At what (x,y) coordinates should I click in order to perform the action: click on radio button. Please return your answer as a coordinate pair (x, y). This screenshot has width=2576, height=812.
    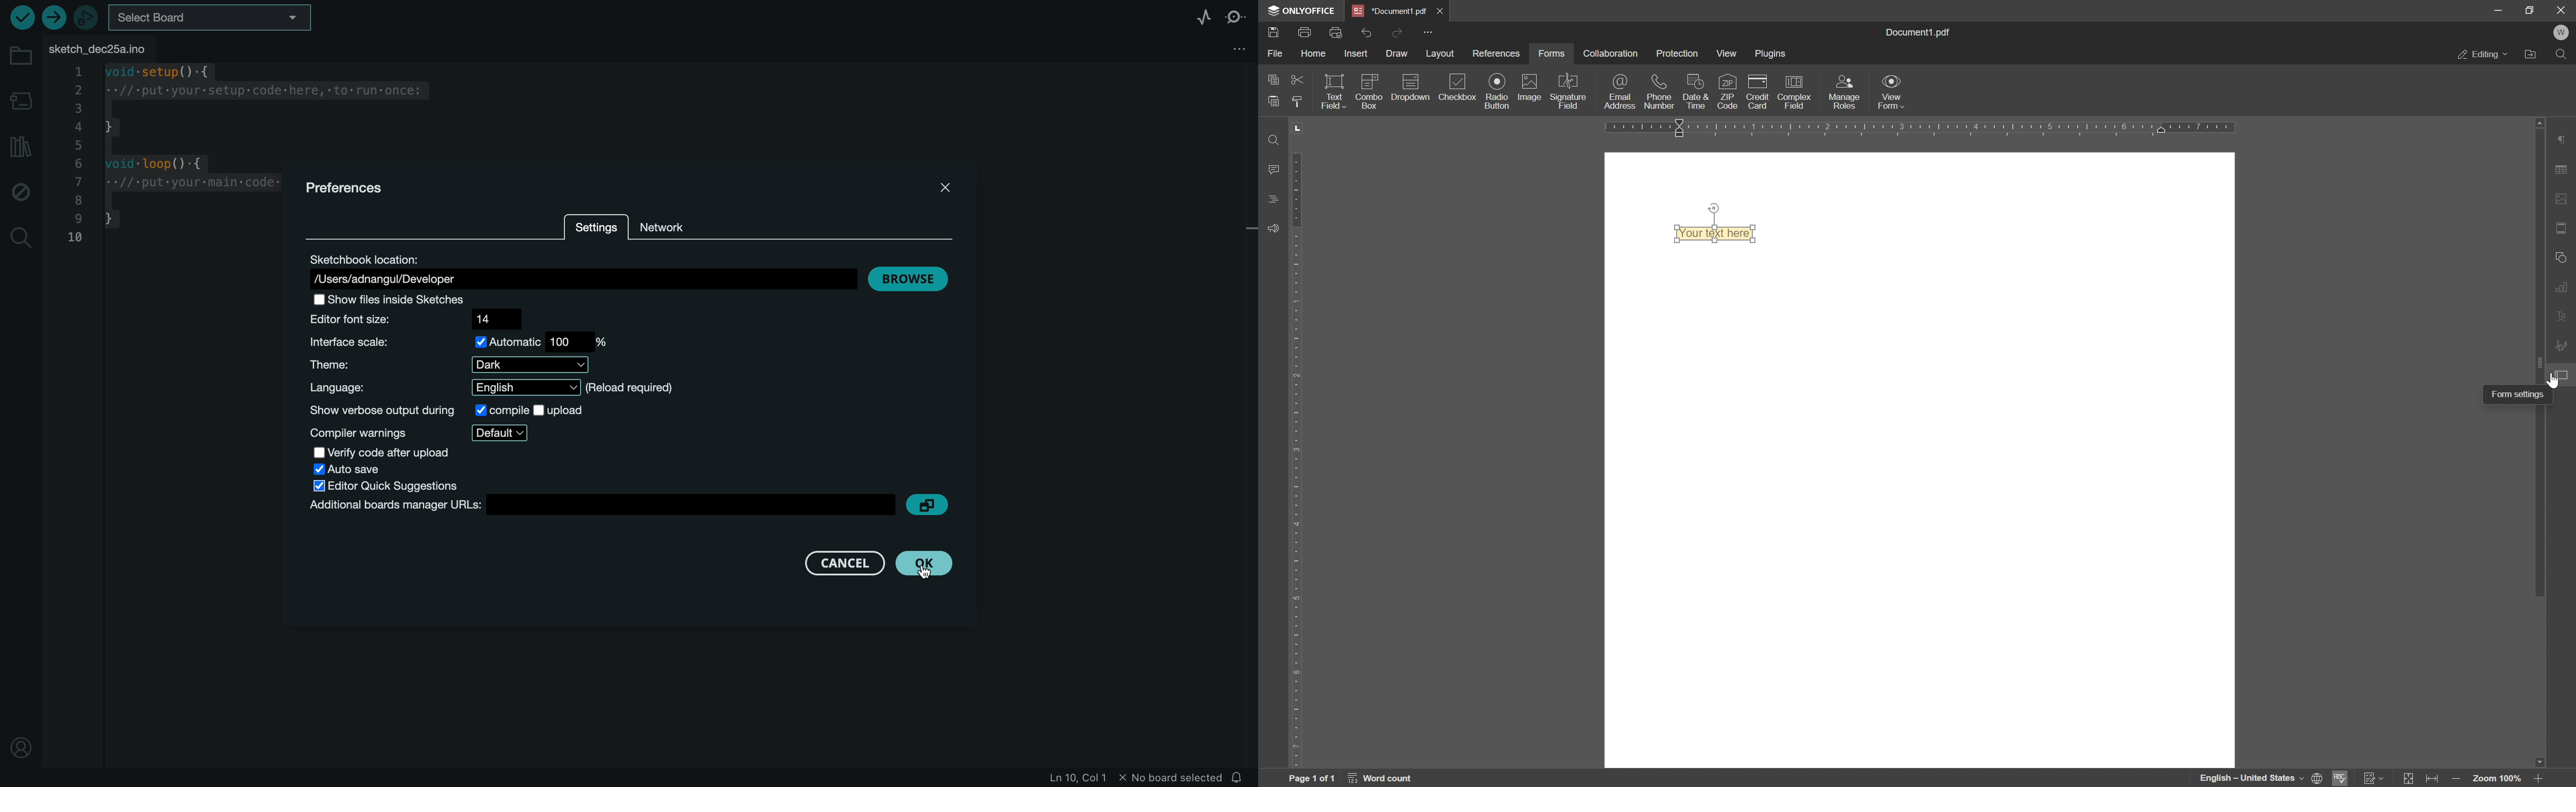
    Looking at the image, I should click on (1495, 91).